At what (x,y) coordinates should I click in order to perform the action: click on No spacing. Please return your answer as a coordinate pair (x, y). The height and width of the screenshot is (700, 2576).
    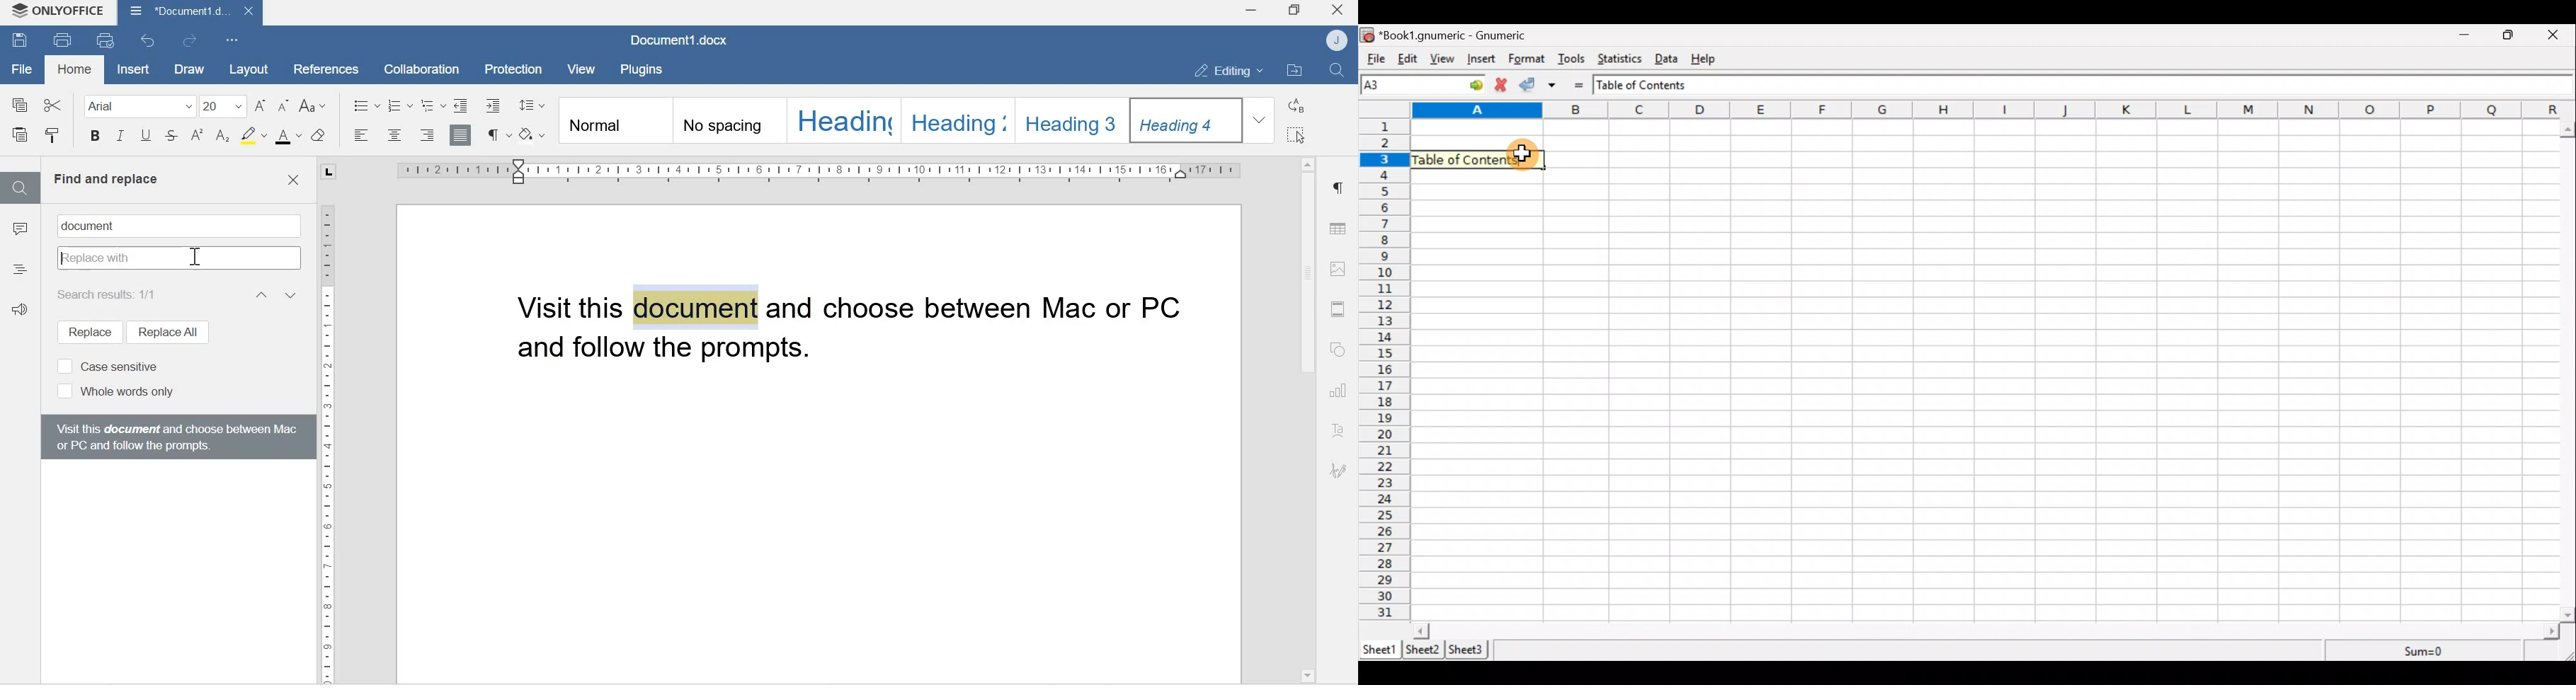
    Looking at the image, I should click on (729, 122).